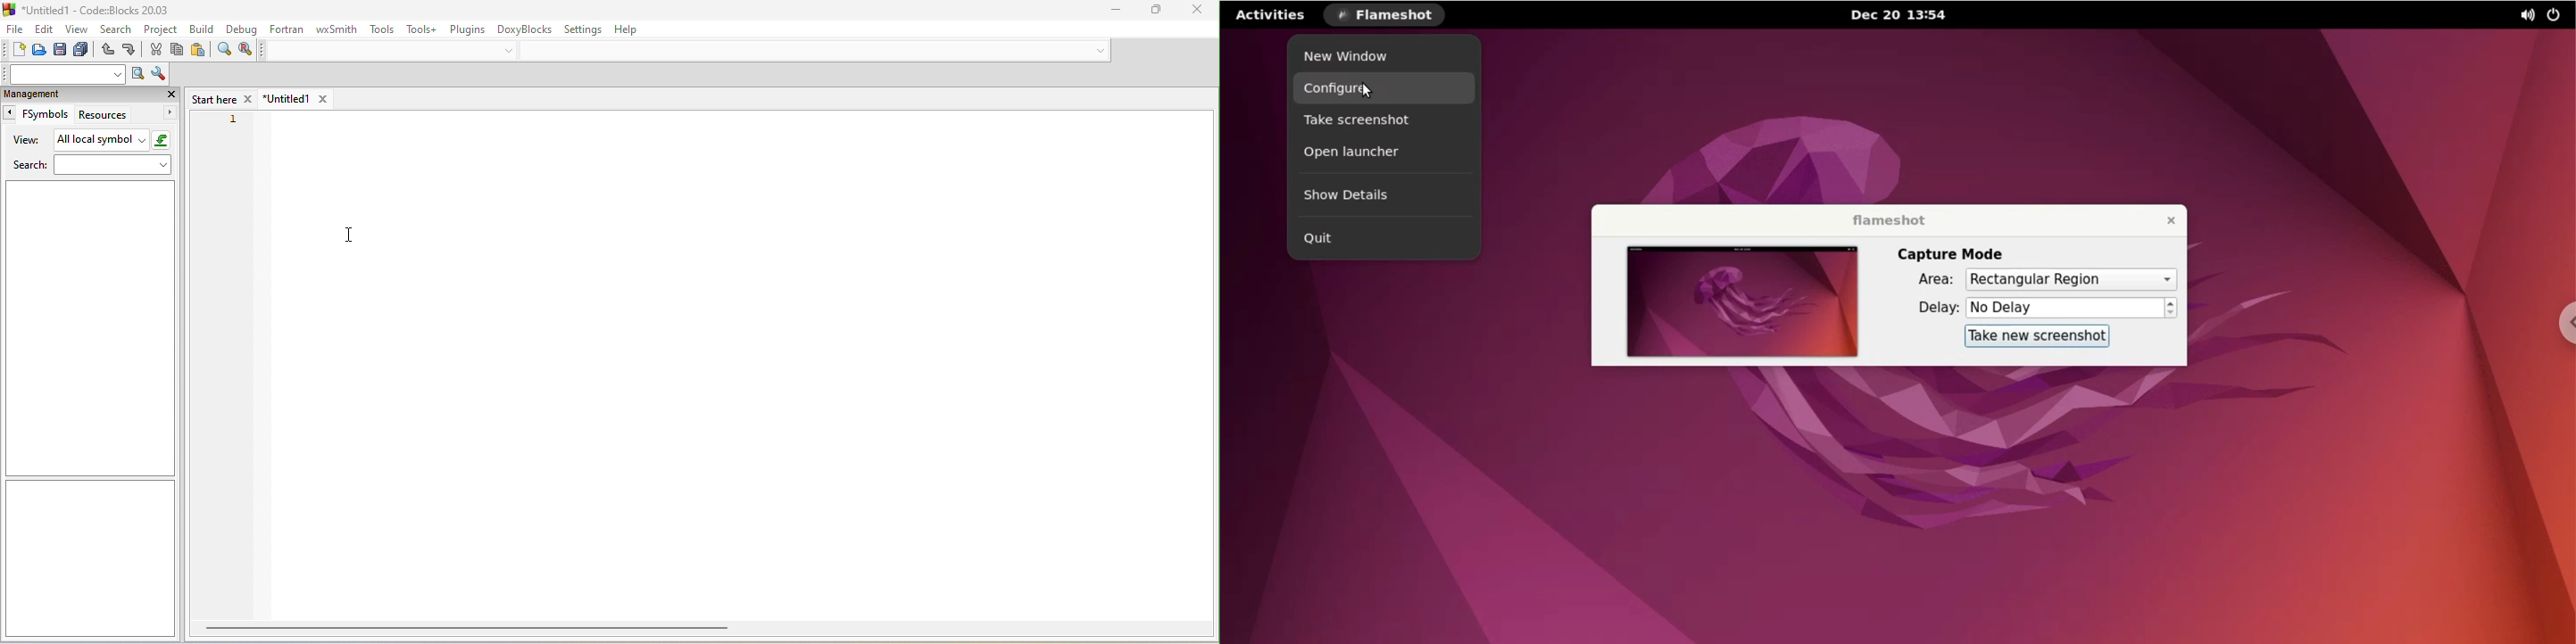 This screenshot has width=2576, height=644. Describe the element at coordinates (156, 49) in the screenshot. I see `cut` at that location.